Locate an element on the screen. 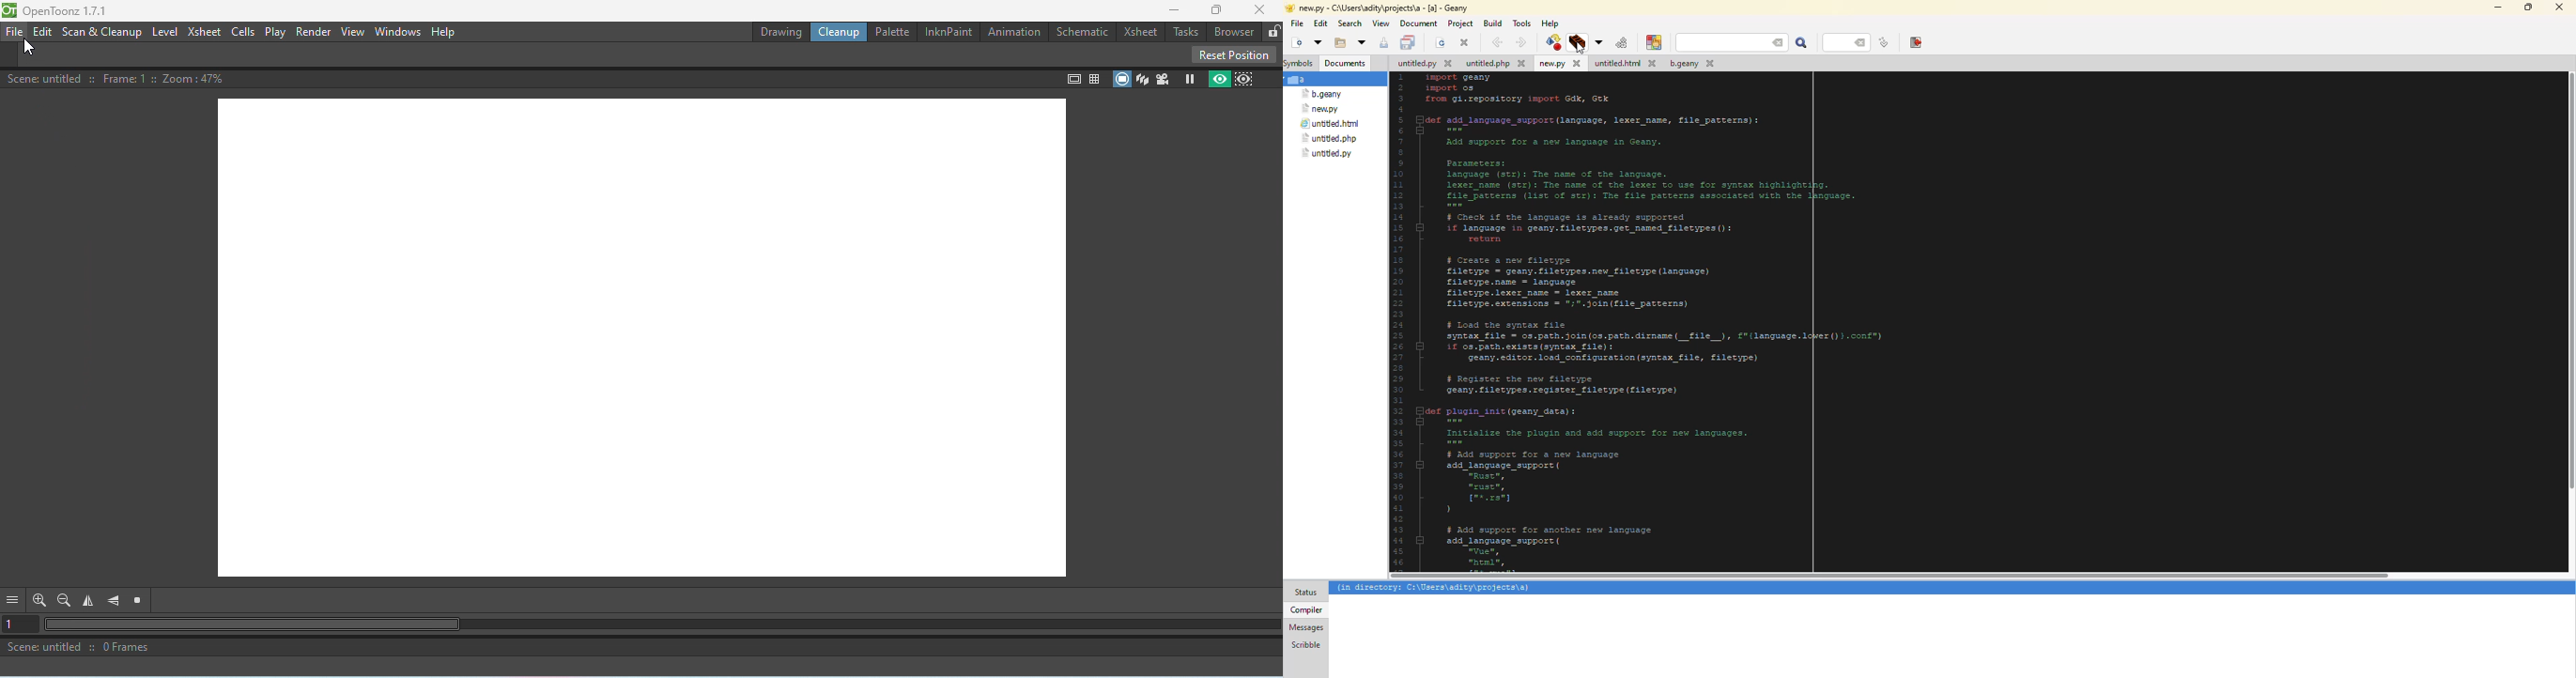 The height and width of the screenshot is (700, 2576). color is located at coordinates (1656, 42).